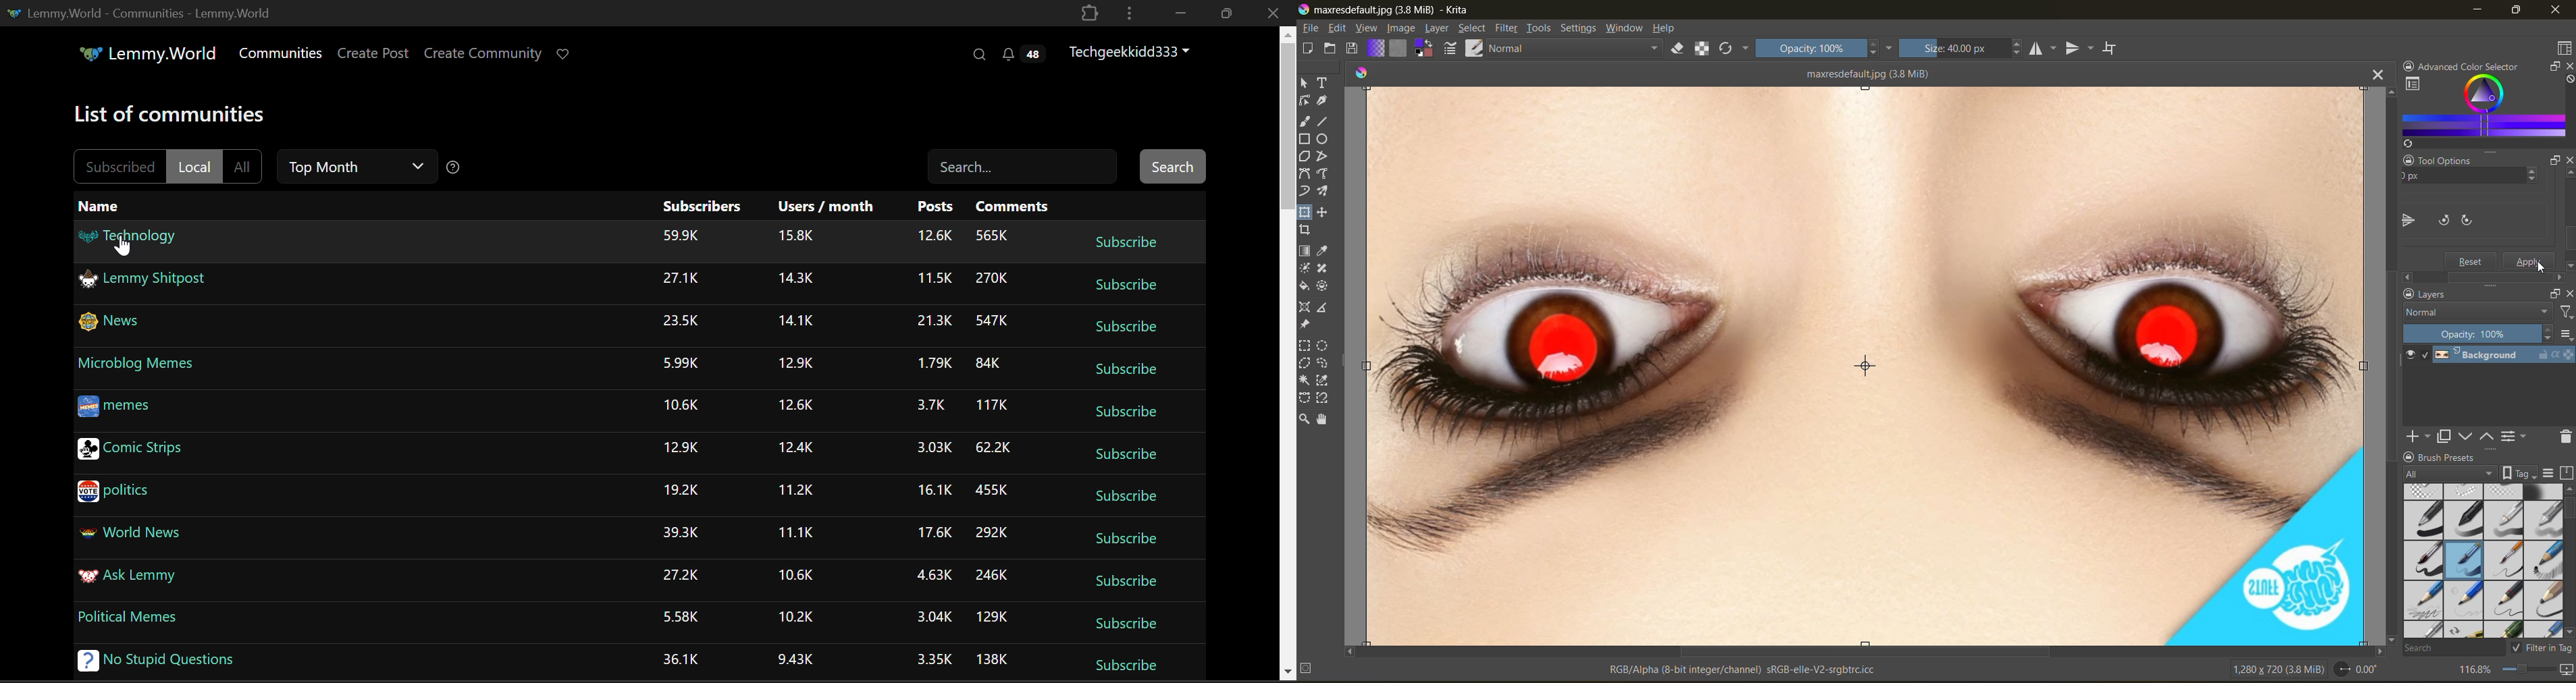  Describe the element at coordinates (483, 52) in the screenshot. I see `Create Community` at that location.